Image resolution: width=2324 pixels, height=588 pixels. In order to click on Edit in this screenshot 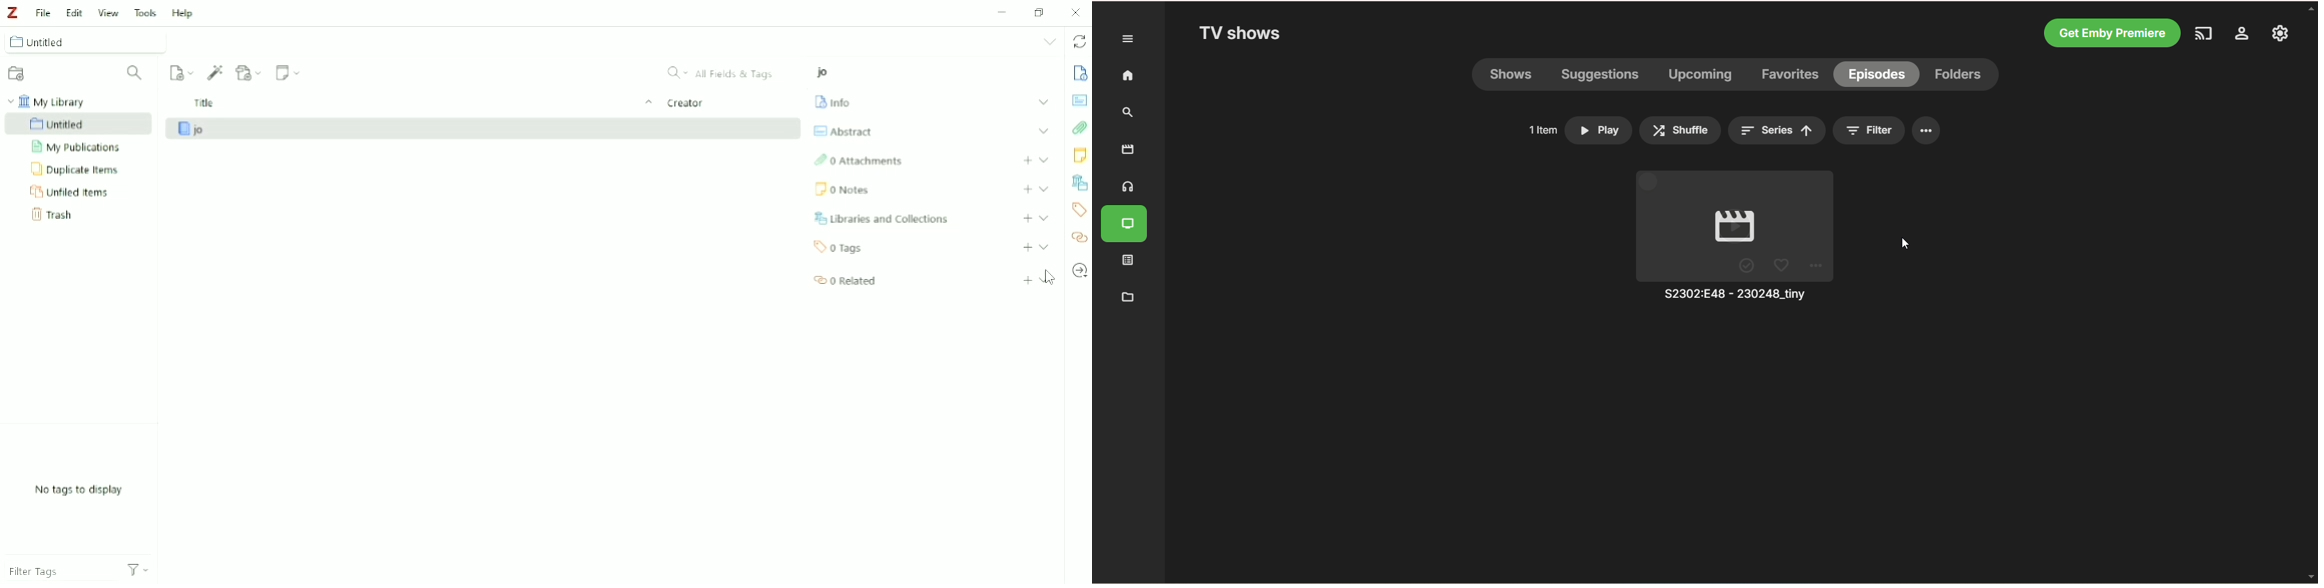, I will do `click(75, 12)`.